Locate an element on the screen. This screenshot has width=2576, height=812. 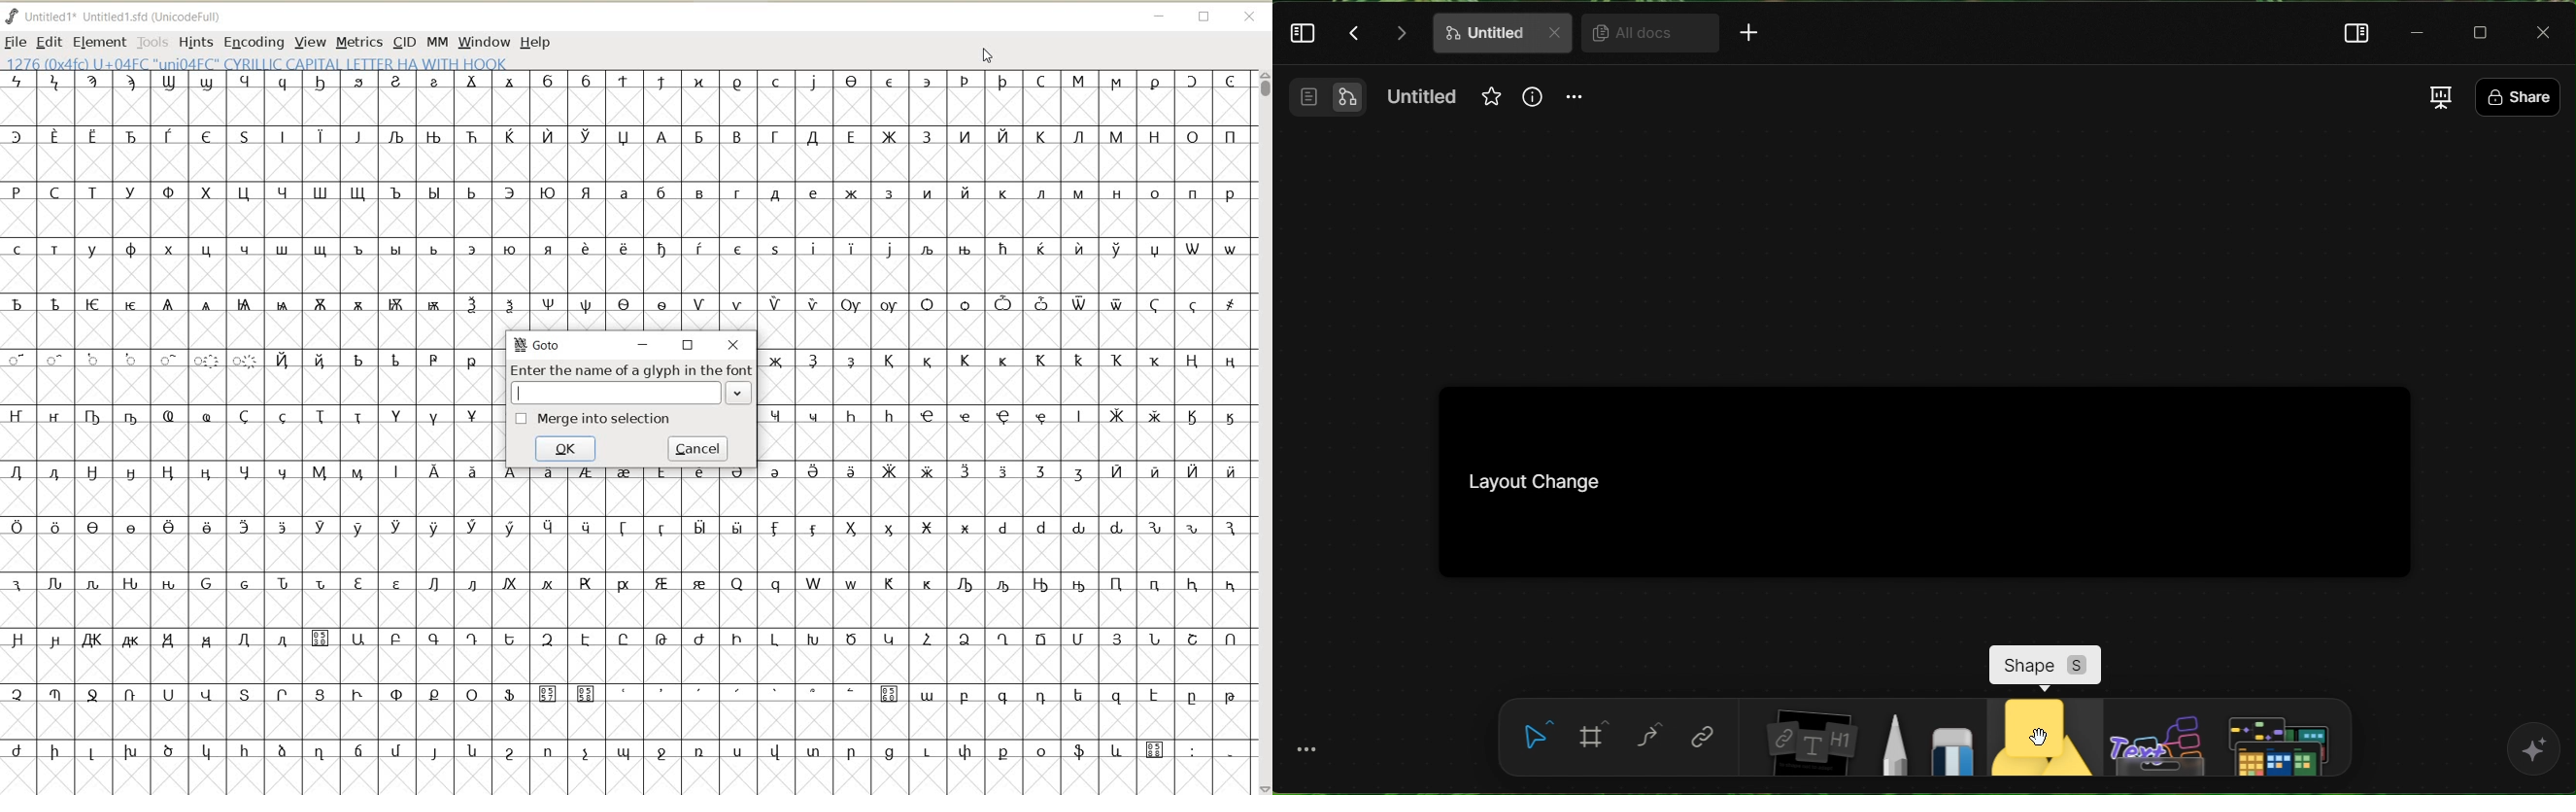
FONT NAME is located at coordinates (116, 16).